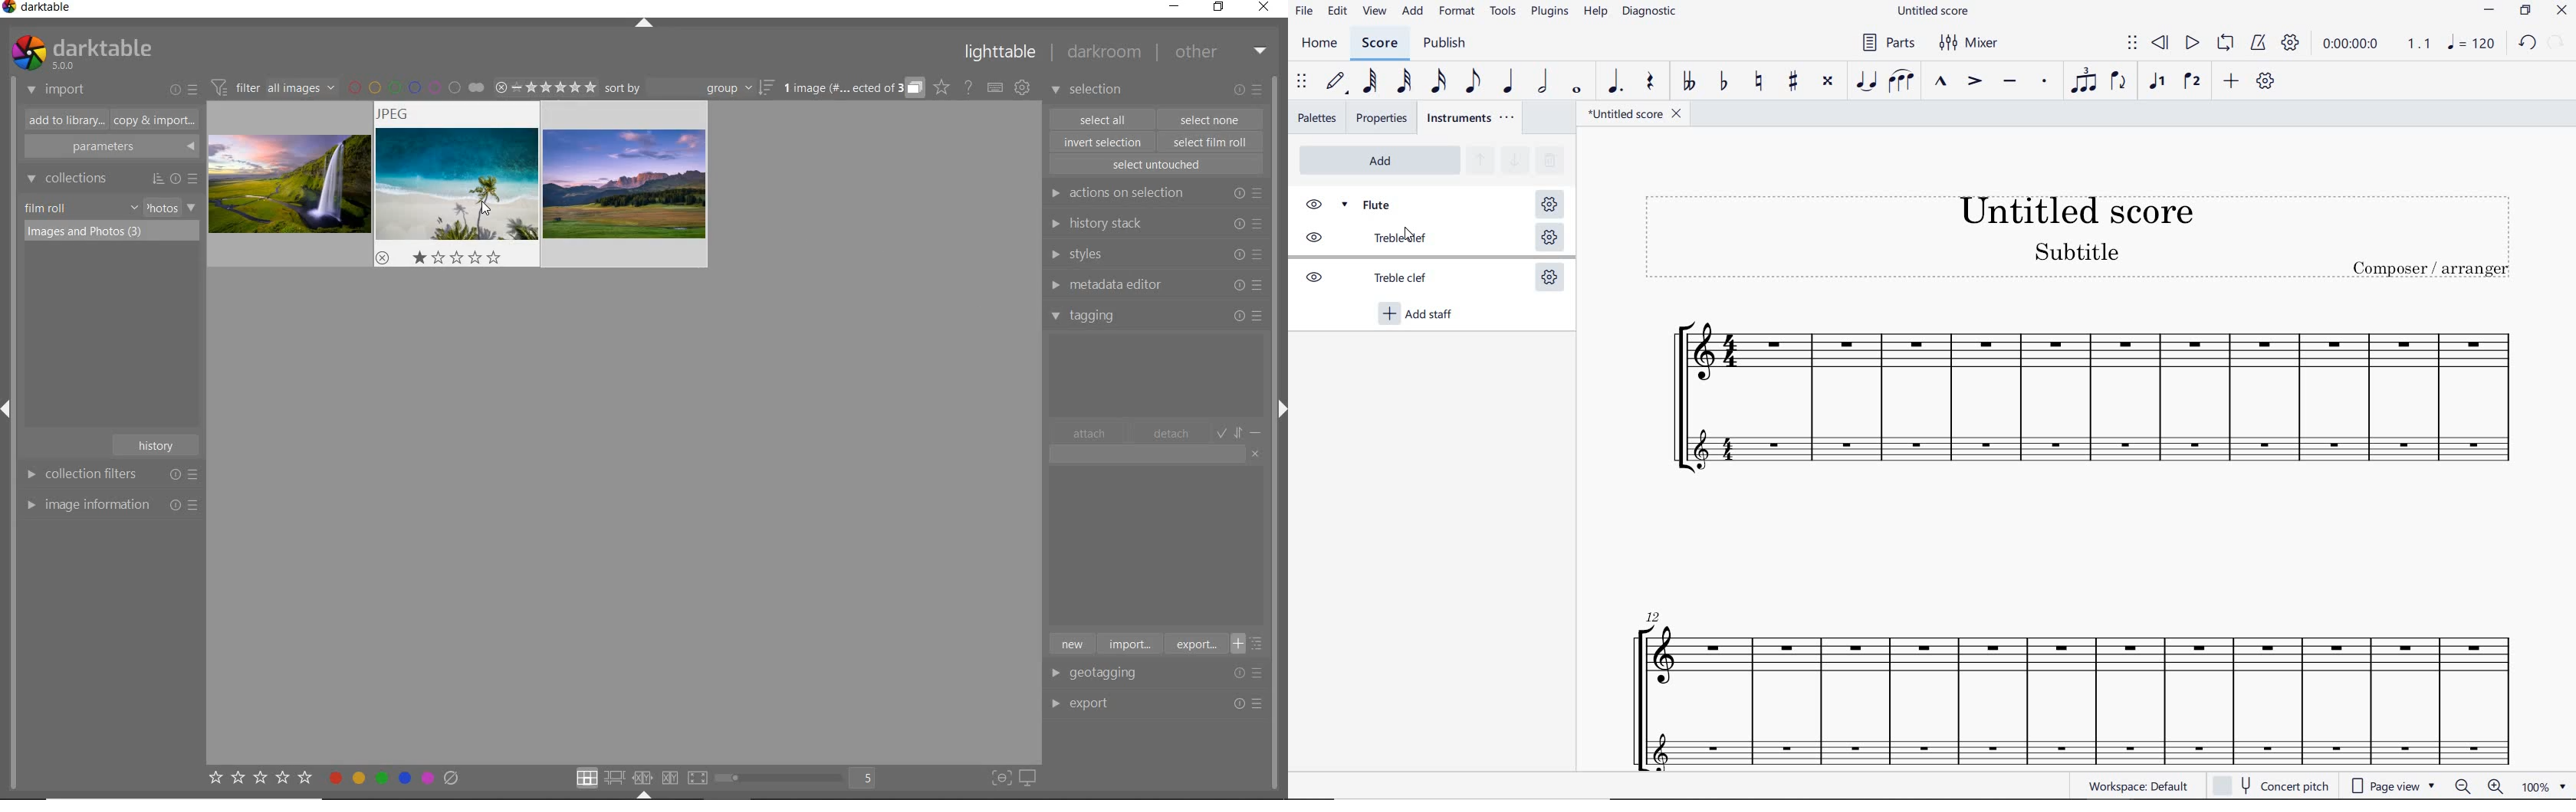 The width and height of the screenshot is (2576, 812). Describe the element at coordinates (1323, 45) in the screenshot. I see `home` at that location.